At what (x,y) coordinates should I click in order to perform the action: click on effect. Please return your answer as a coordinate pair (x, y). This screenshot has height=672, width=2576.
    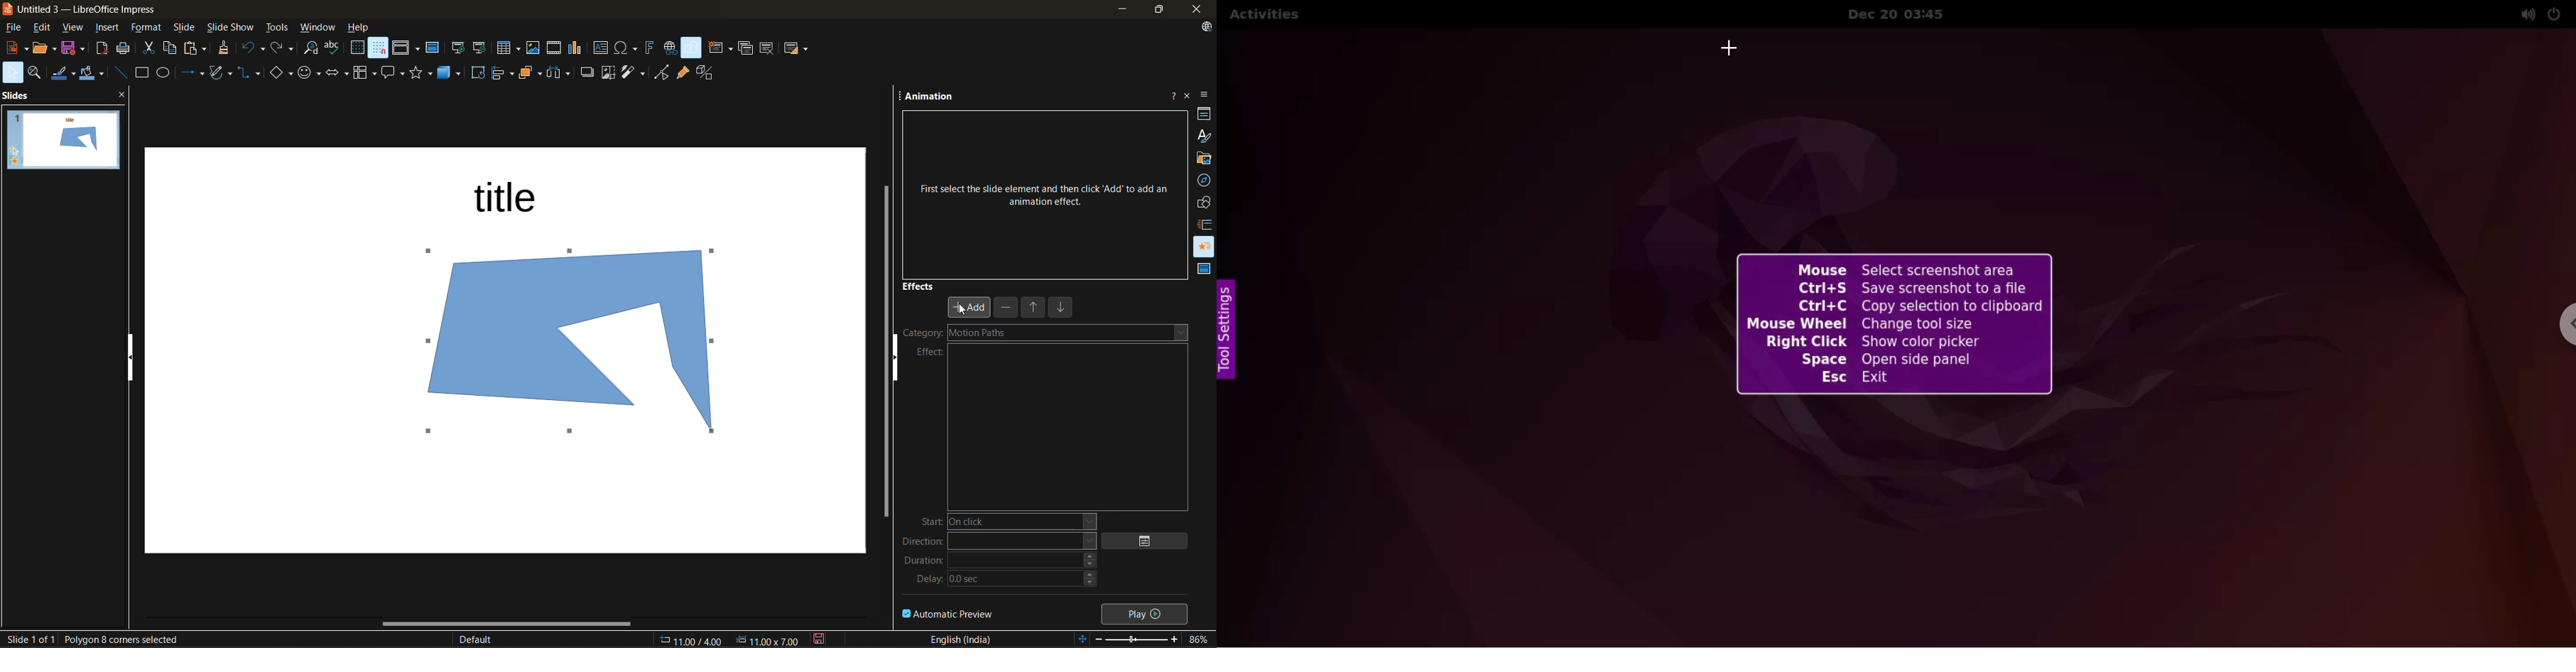
    Looking at the image, I should click on (927, 353).